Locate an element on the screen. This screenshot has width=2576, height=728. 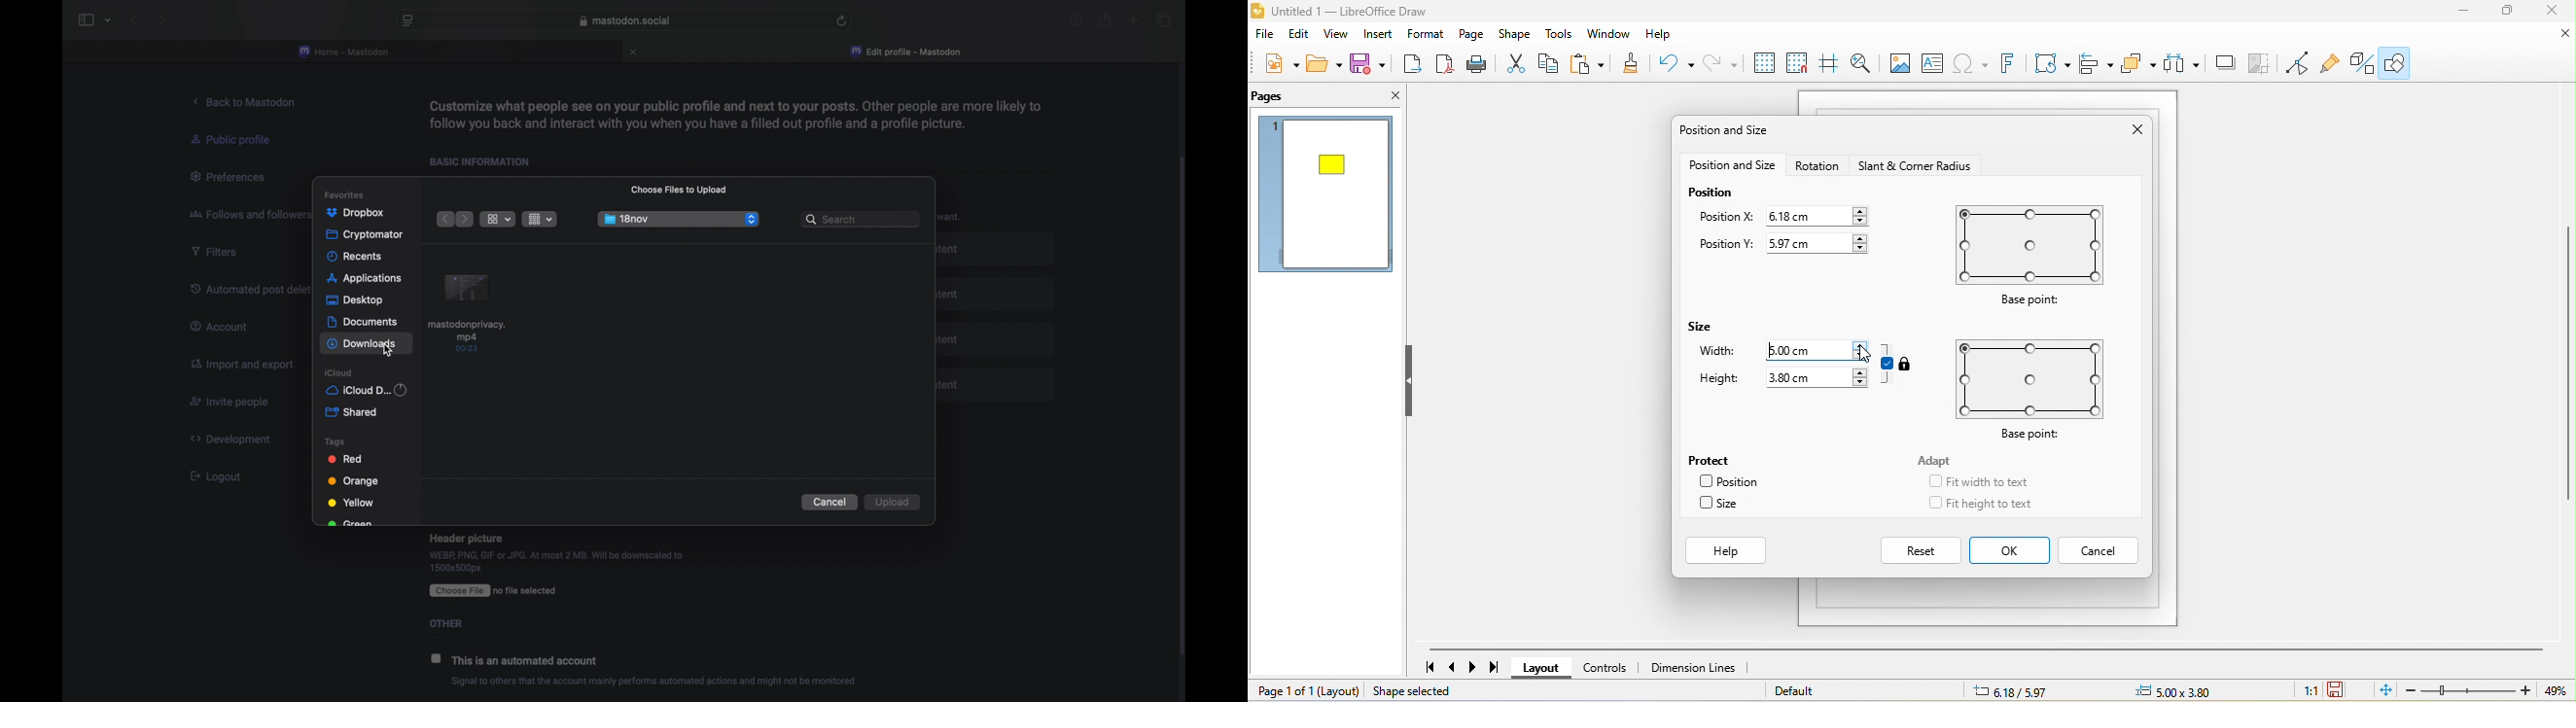
paste is located at coordinates (1591, 62).